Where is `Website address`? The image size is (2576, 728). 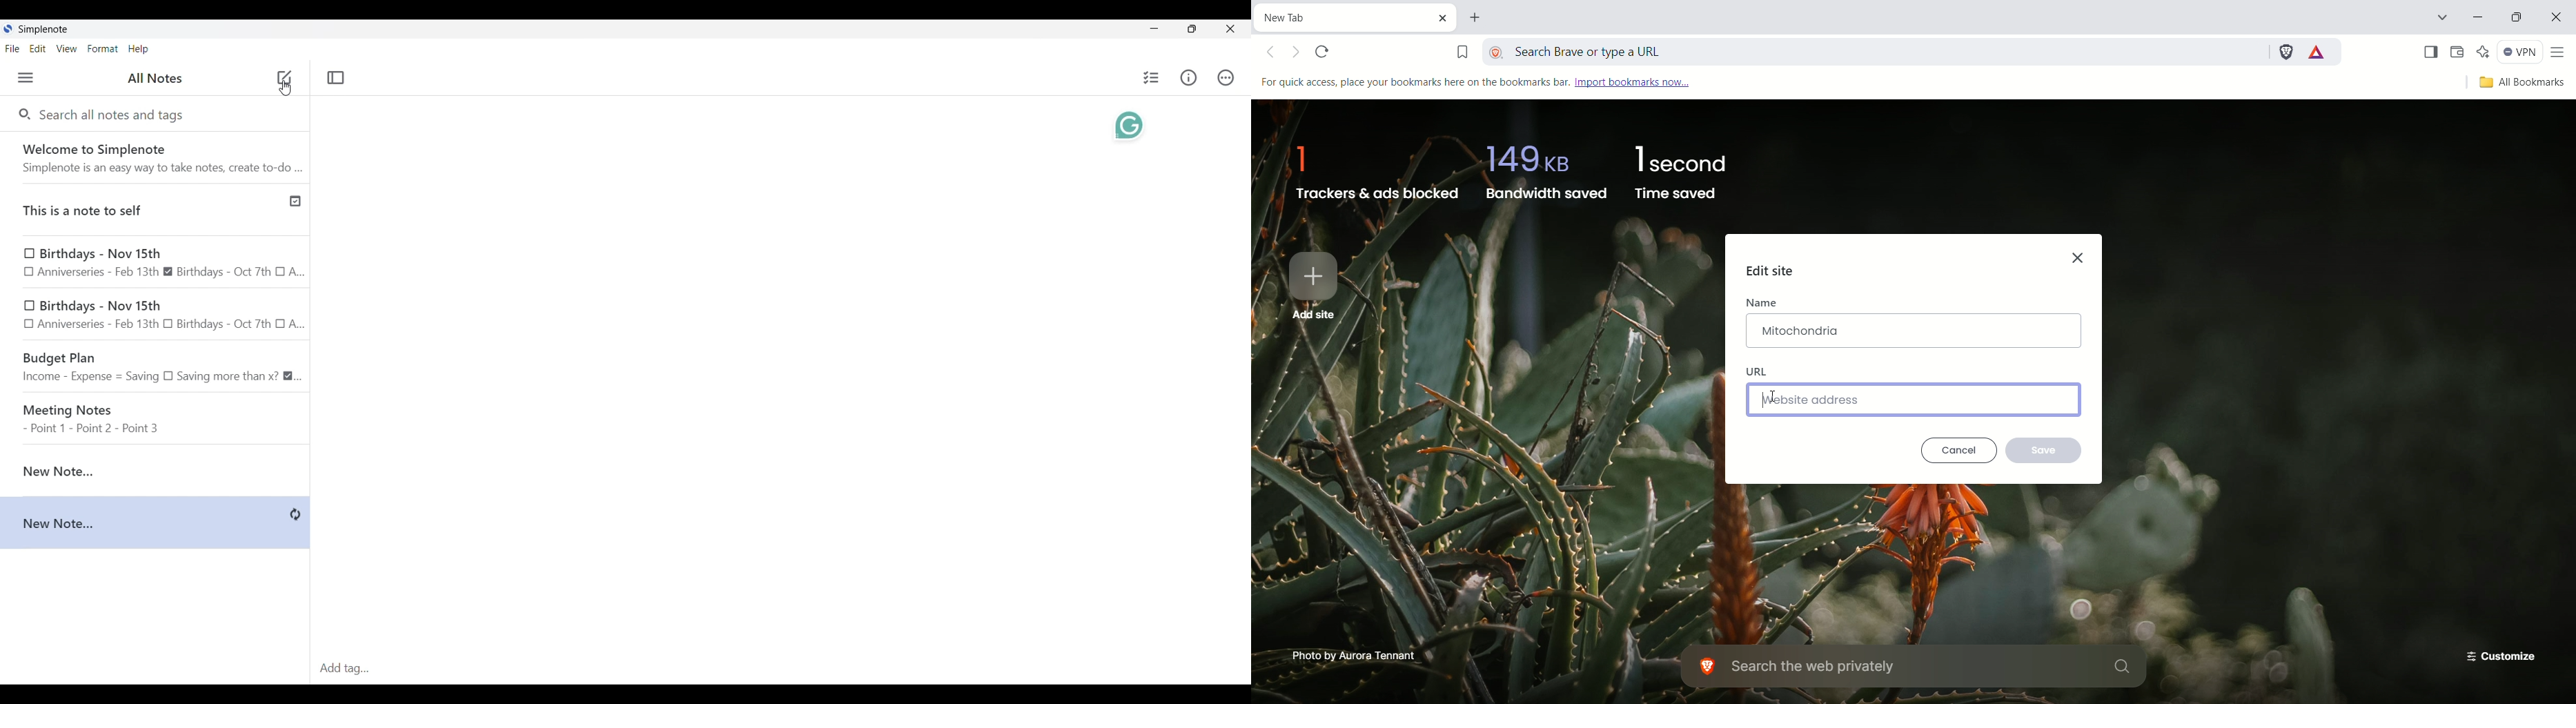
Website address is located at coordinates (1914, 399).